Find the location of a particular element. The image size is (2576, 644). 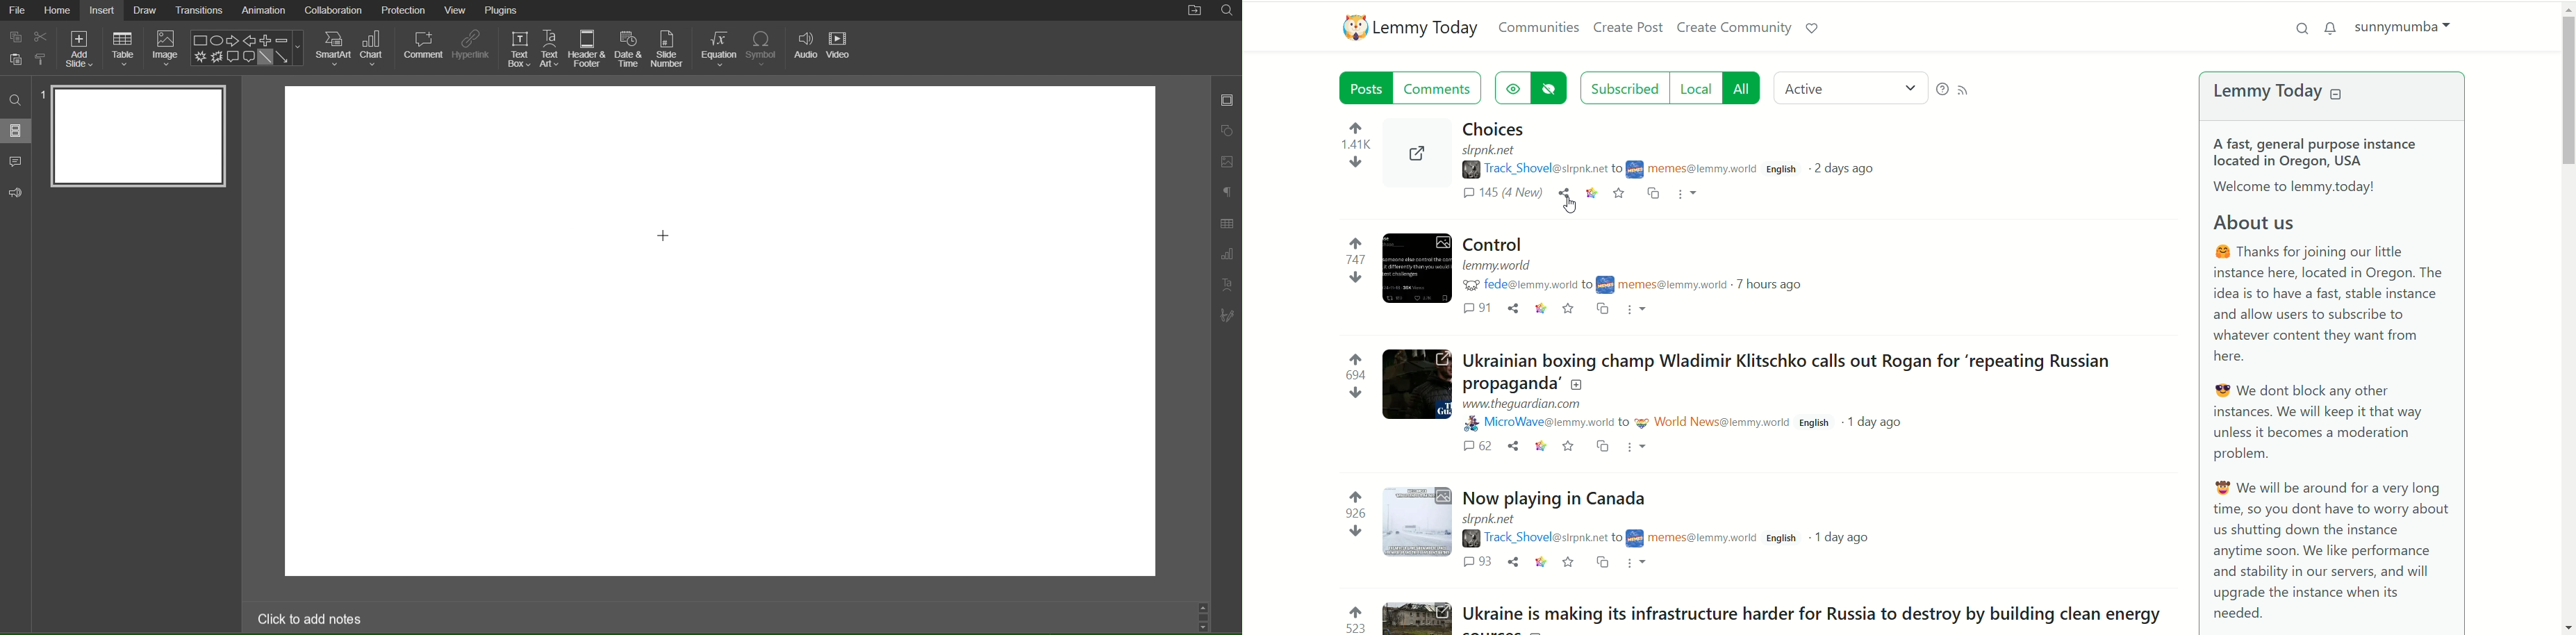

share is located at coordinates (1562, 195).